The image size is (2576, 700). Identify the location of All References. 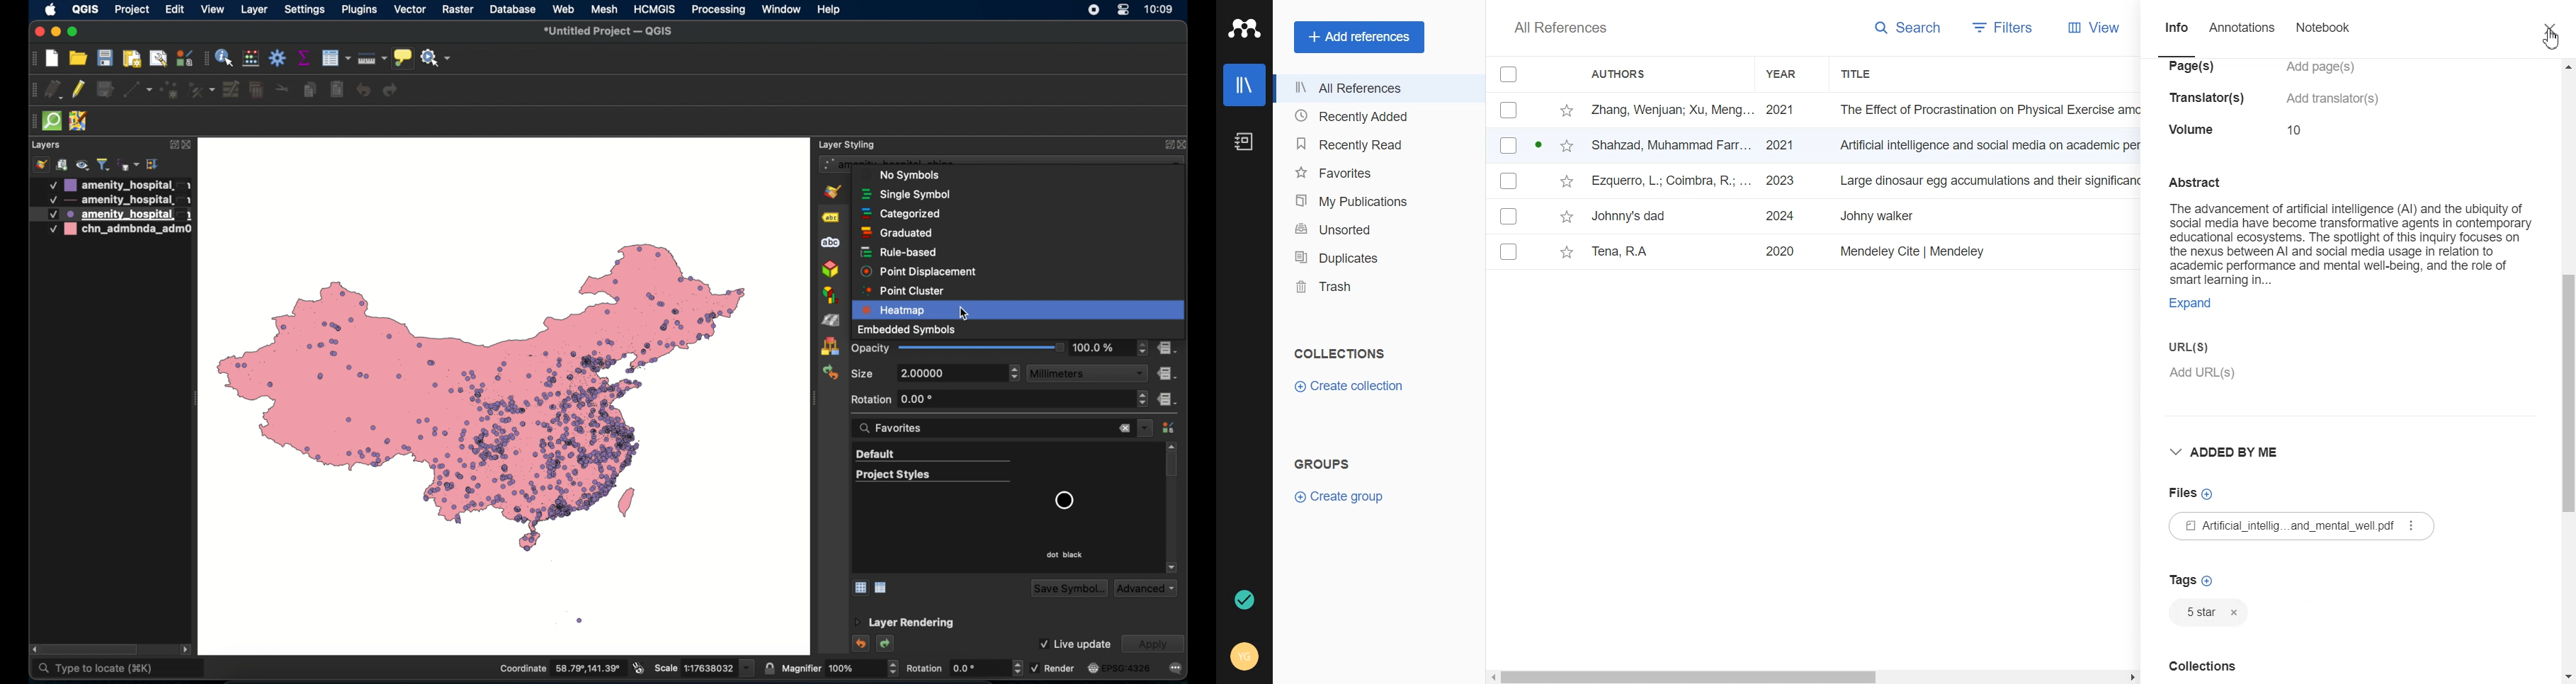
(1376, 89).